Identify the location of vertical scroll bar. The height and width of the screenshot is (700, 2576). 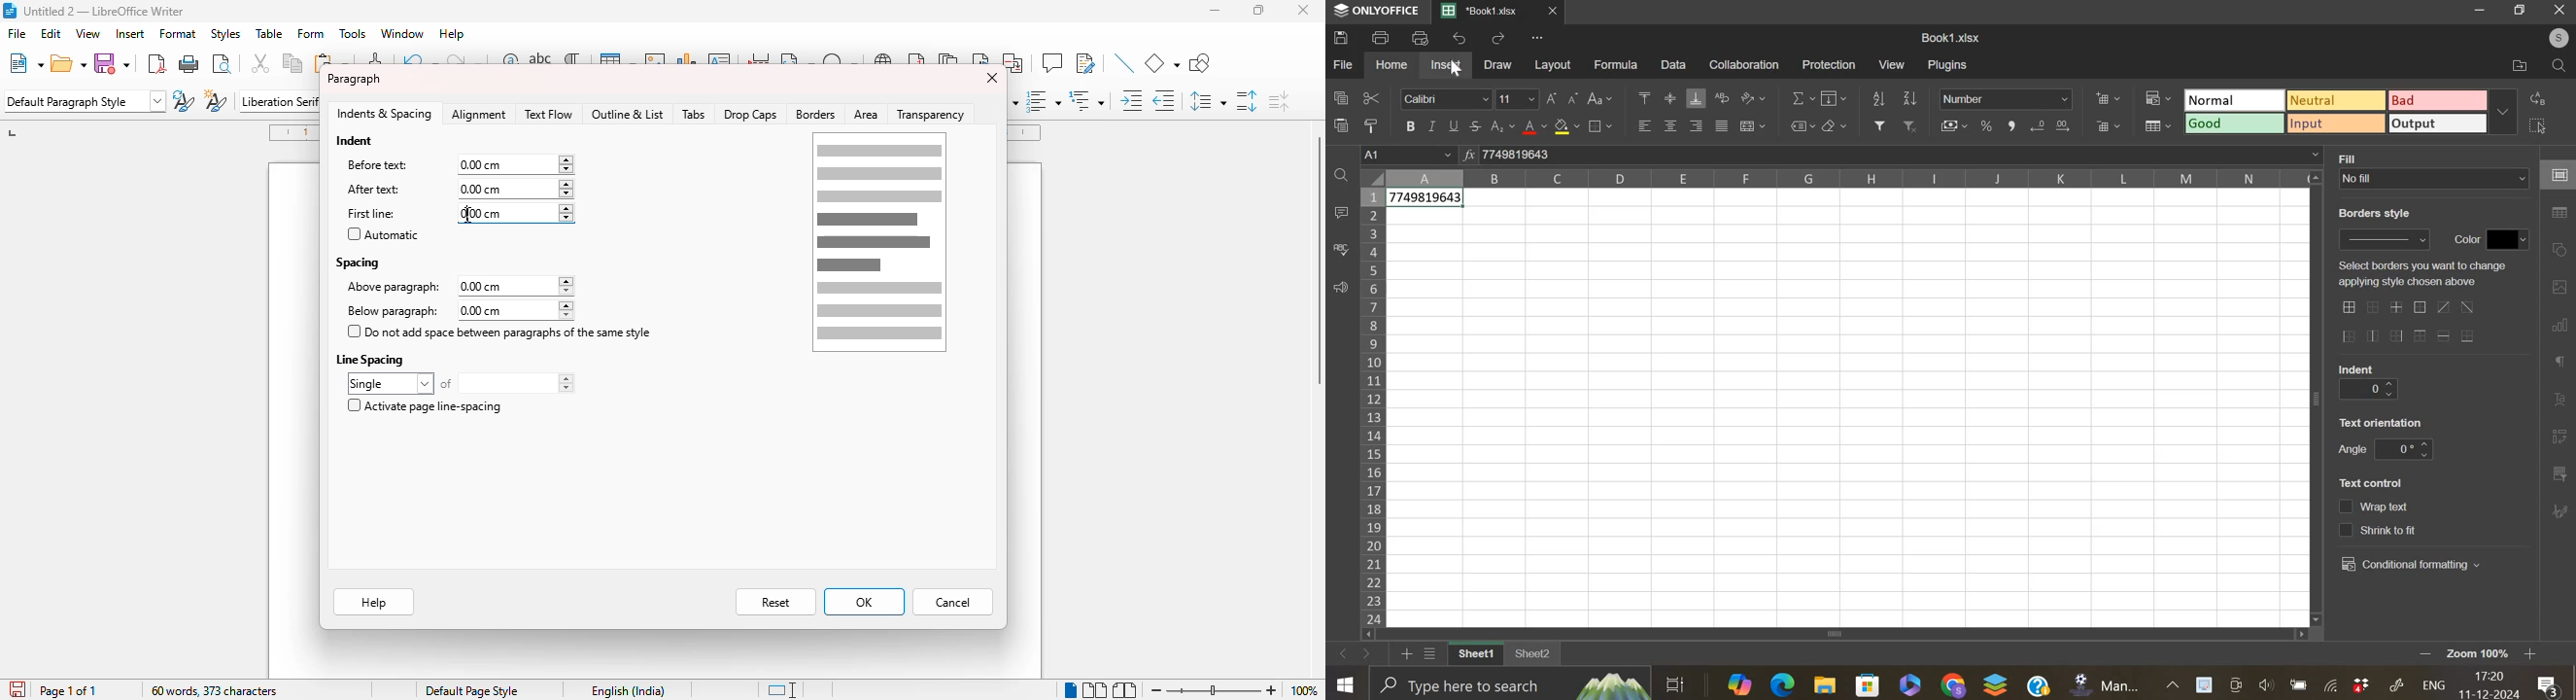
(1317, 260).